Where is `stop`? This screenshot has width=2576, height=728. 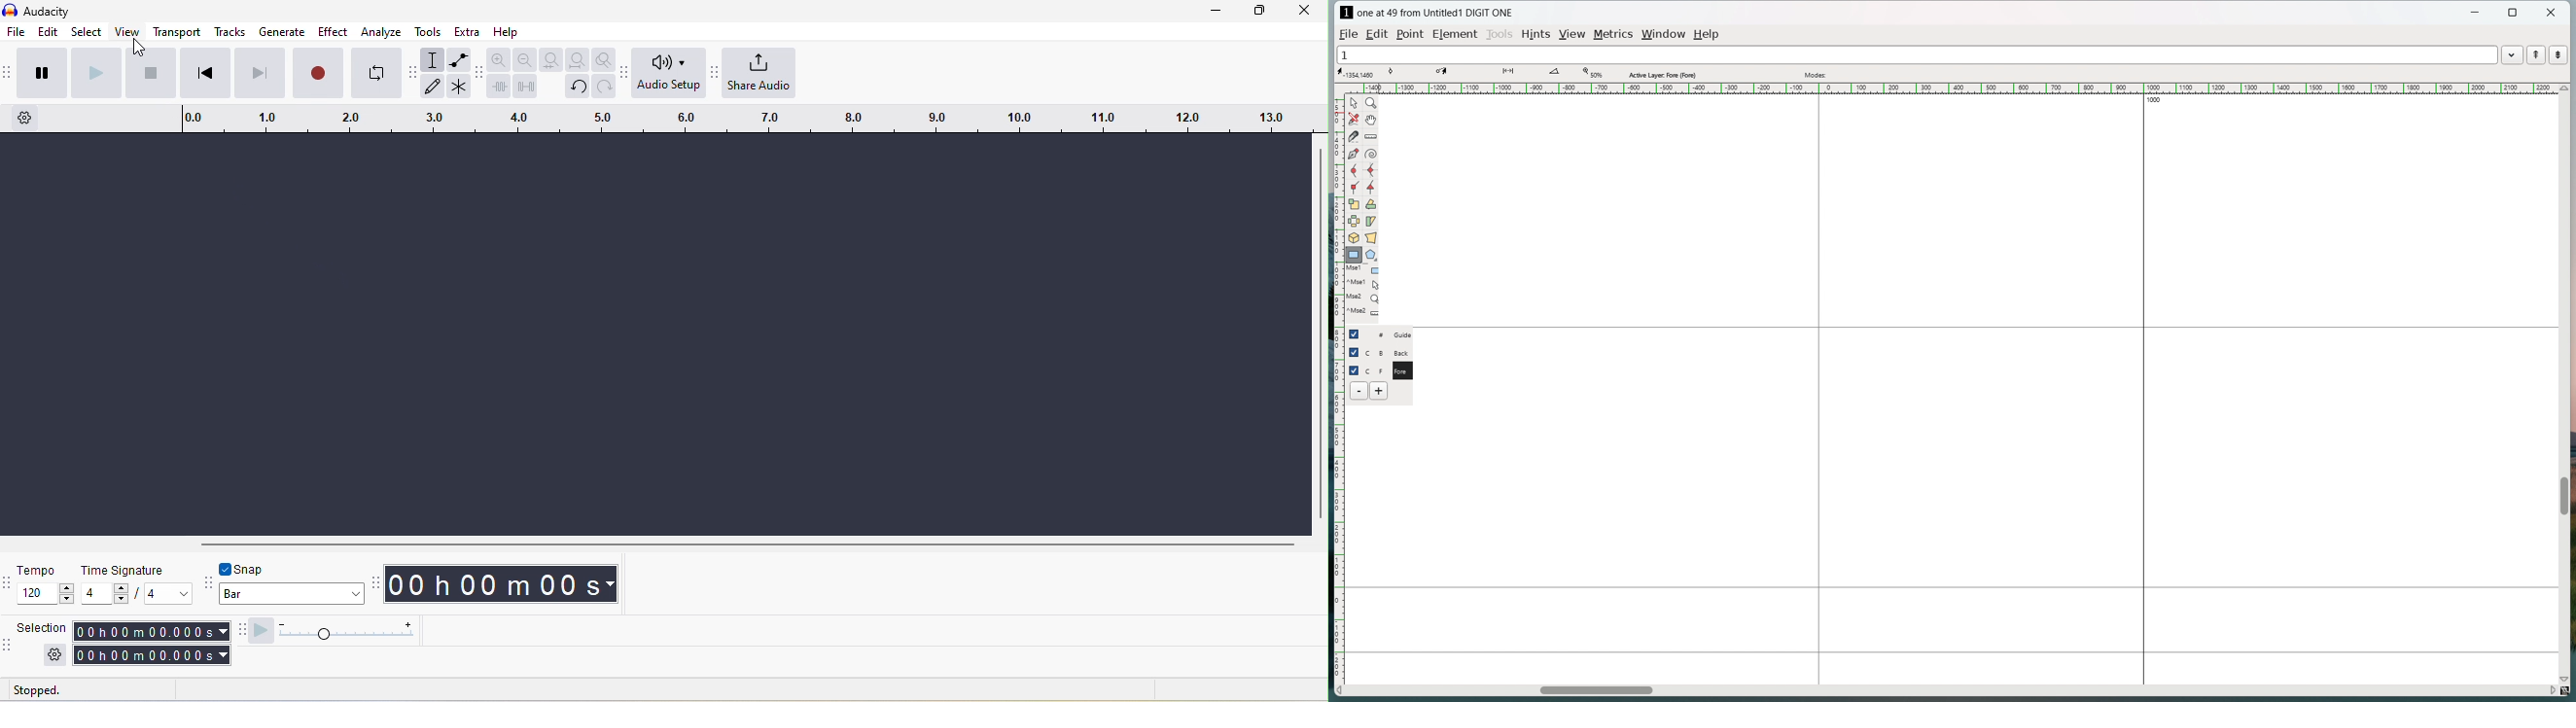
stop is located at coordinates (151, 74).